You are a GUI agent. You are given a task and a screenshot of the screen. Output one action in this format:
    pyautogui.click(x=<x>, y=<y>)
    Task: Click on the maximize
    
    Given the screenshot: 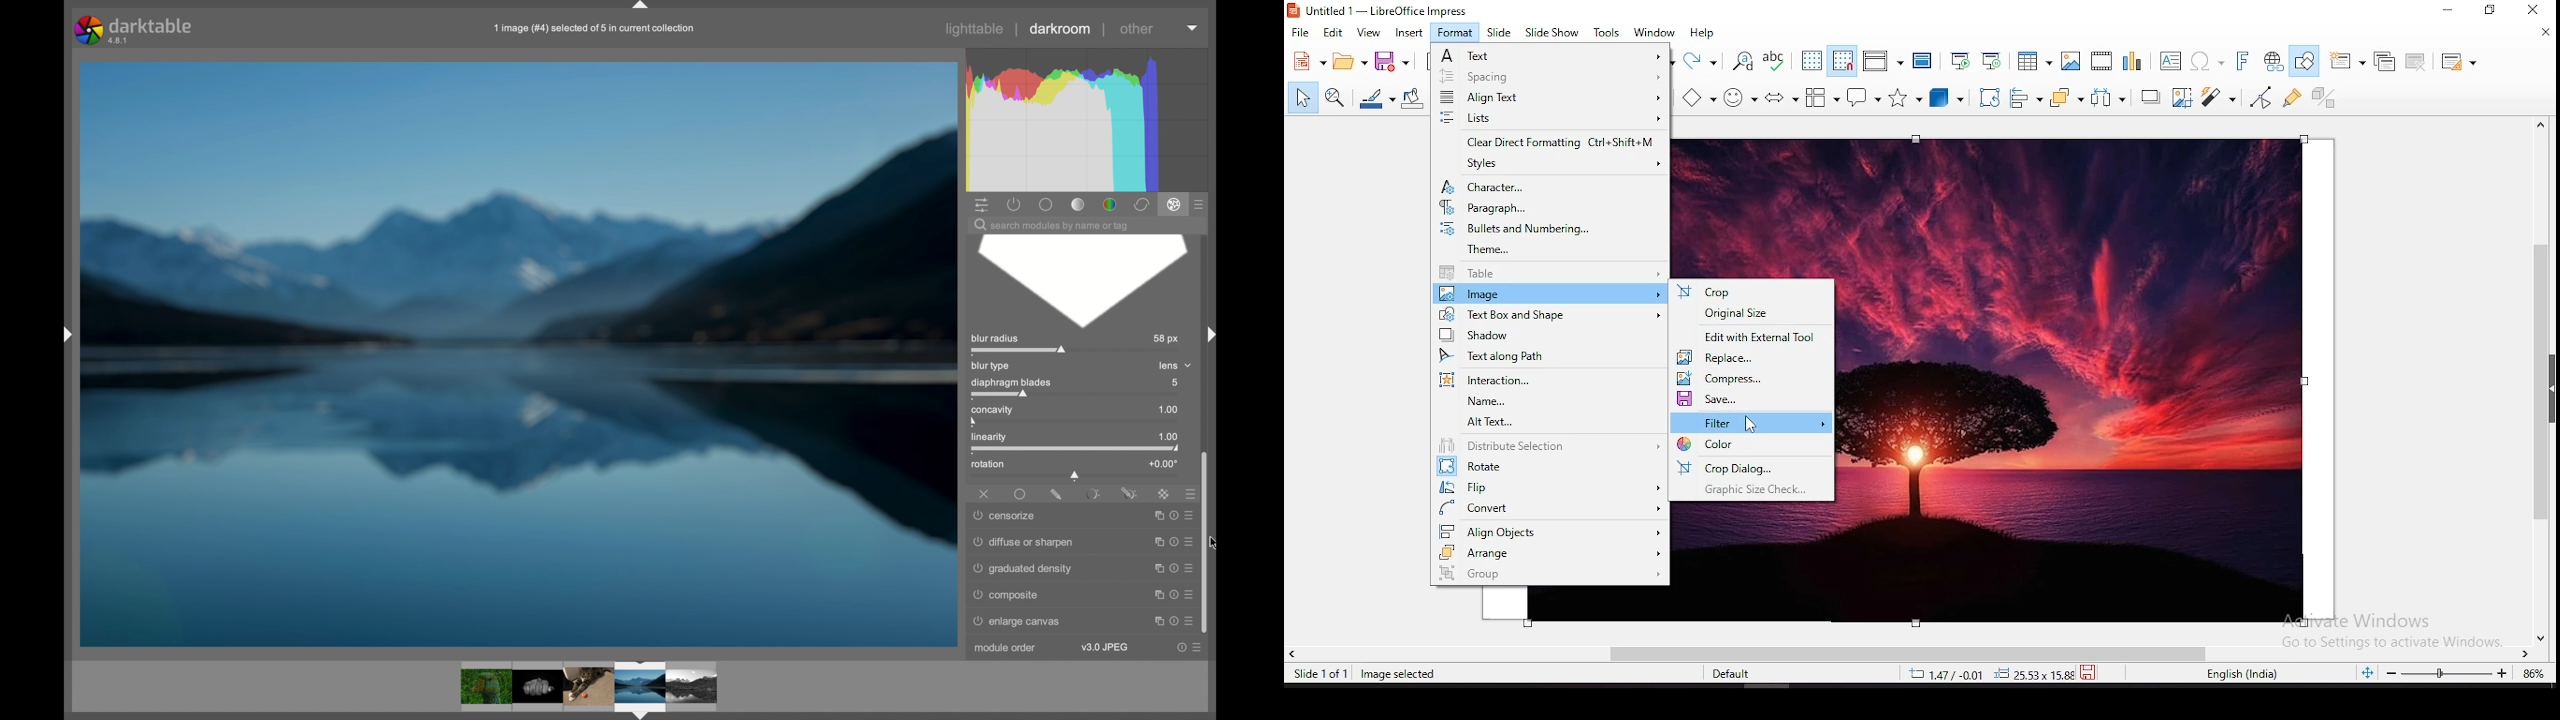 What is the action you would take?
    pyautogui.click(x=1155, y=619)
    